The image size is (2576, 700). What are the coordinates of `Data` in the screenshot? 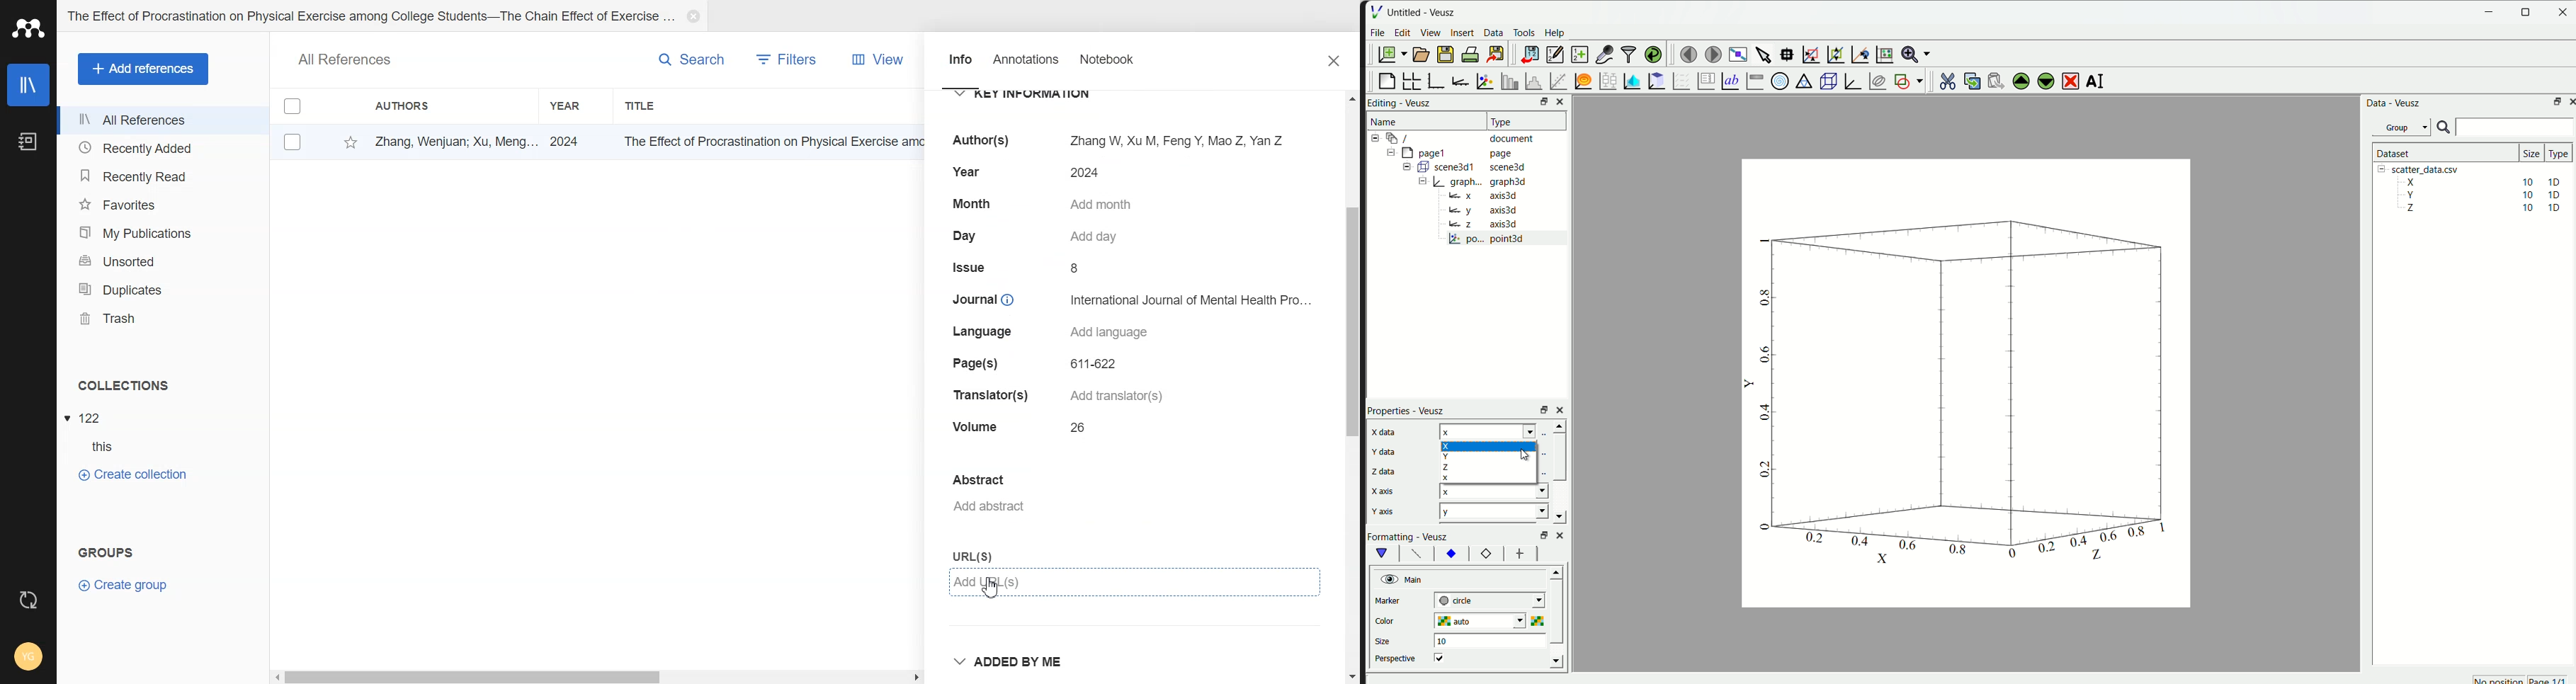 It's located at (1492, 34).